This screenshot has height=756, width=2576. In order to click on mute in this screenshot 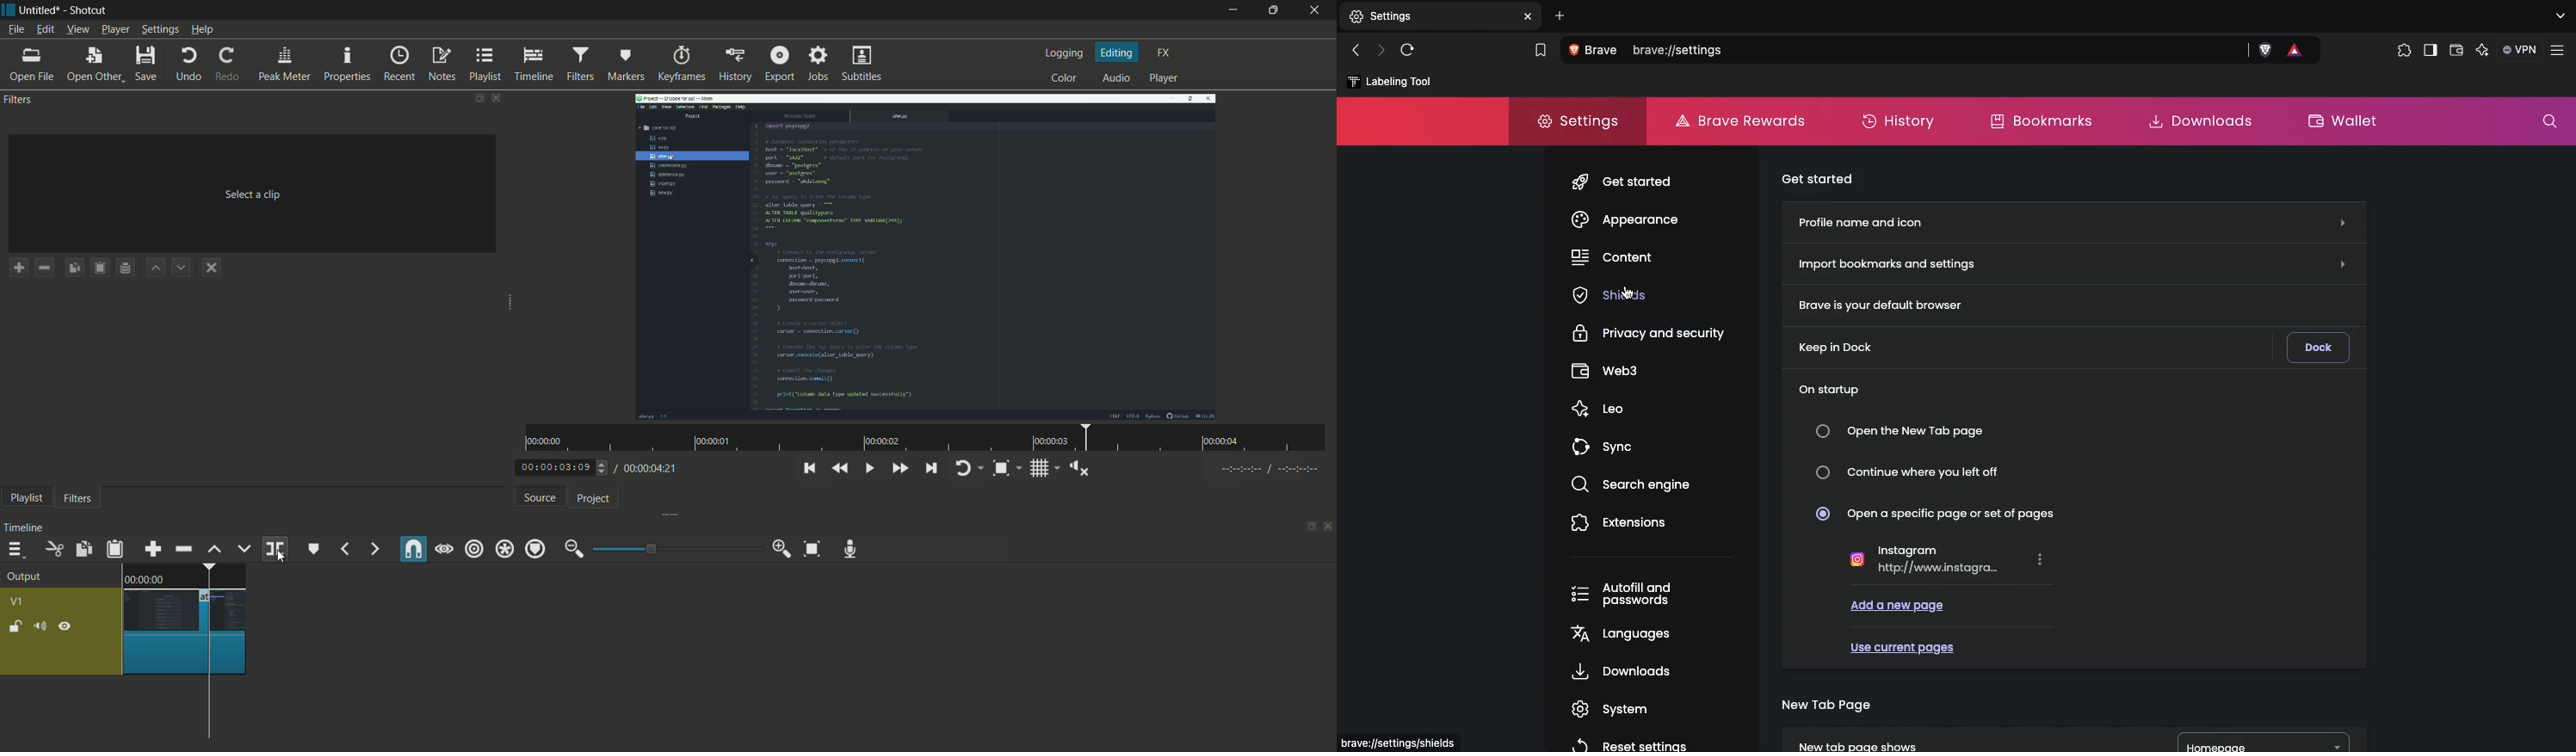, I will do `click(40, 627)`.